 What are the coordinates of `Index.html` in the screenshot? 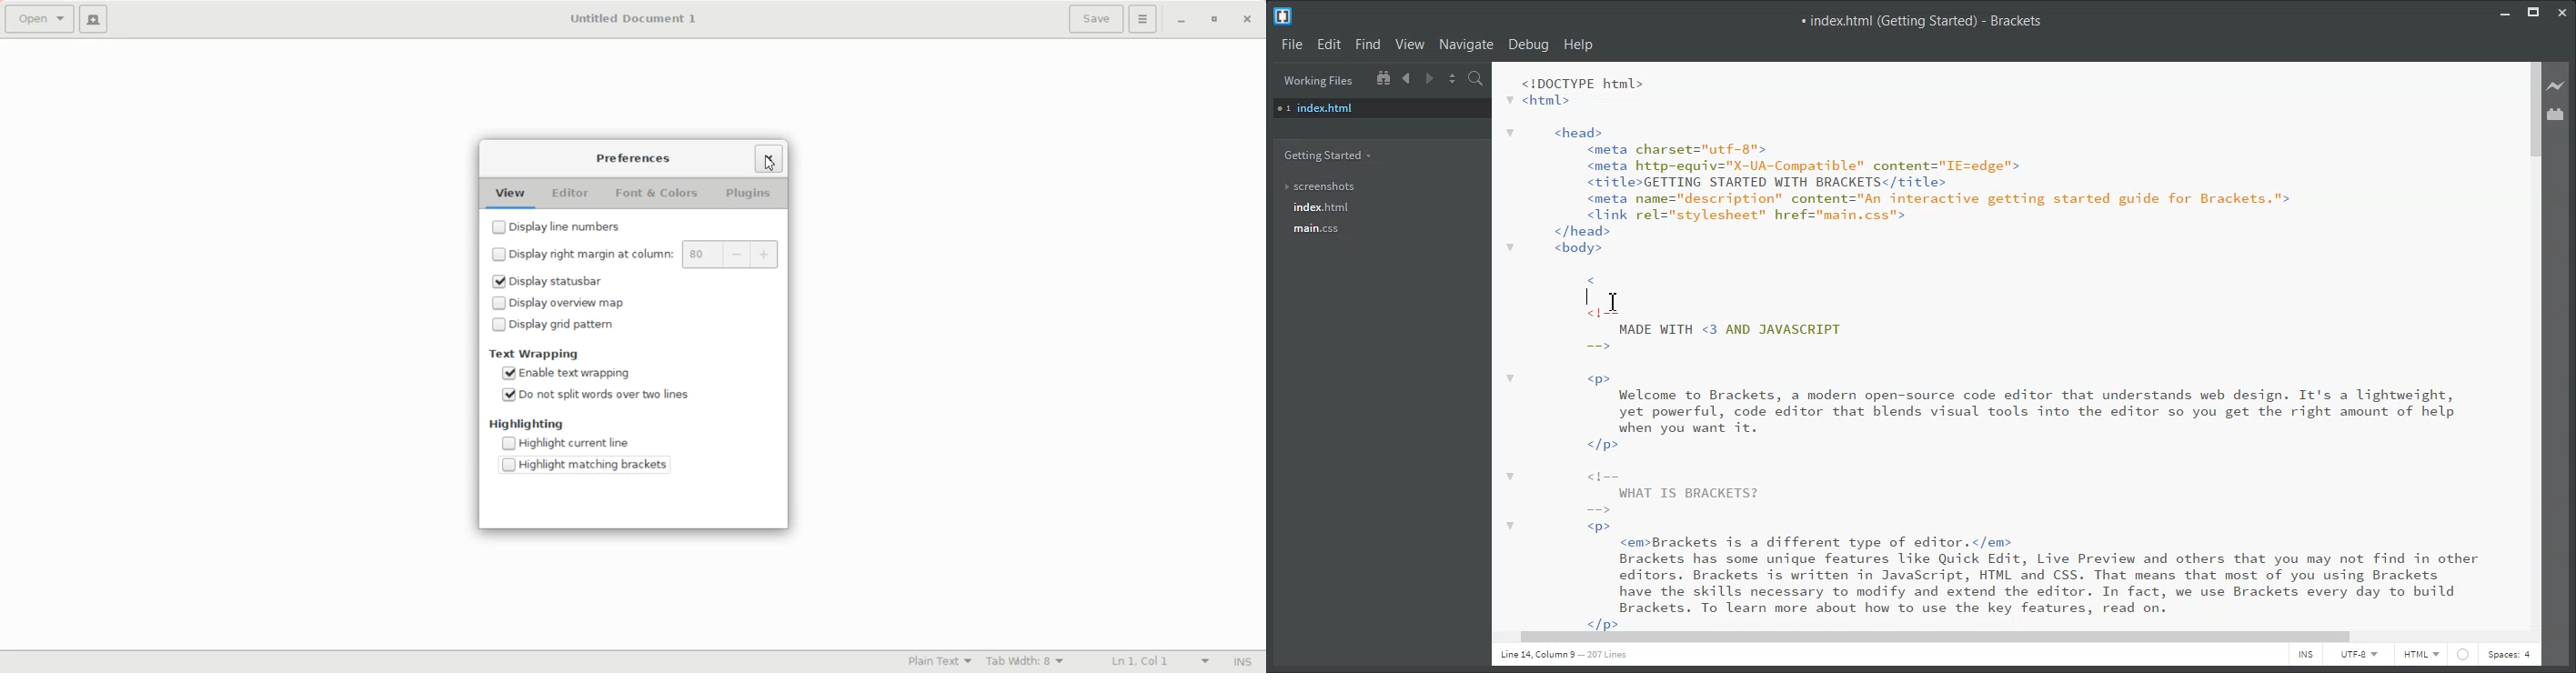 It's located at (1381, 108).